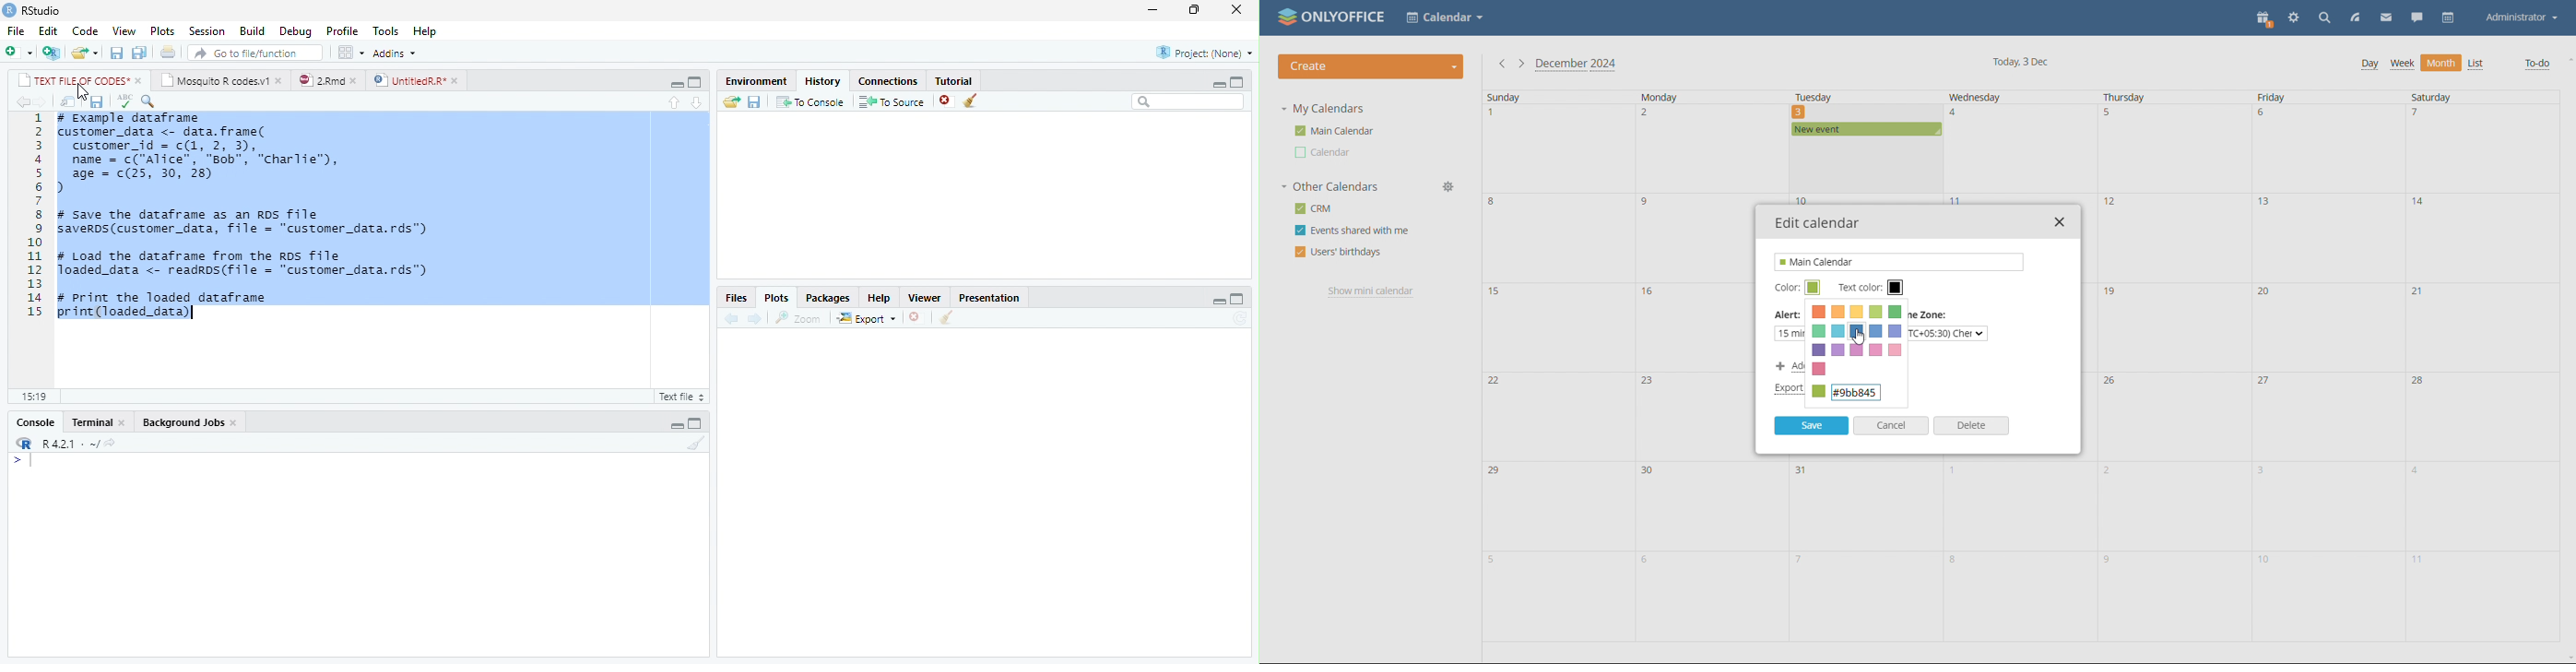 The width and height of the screenshot is (2576, 672). Describe the element at coordinates (1312, 209) in the screenshot. I see `crm` at that location.